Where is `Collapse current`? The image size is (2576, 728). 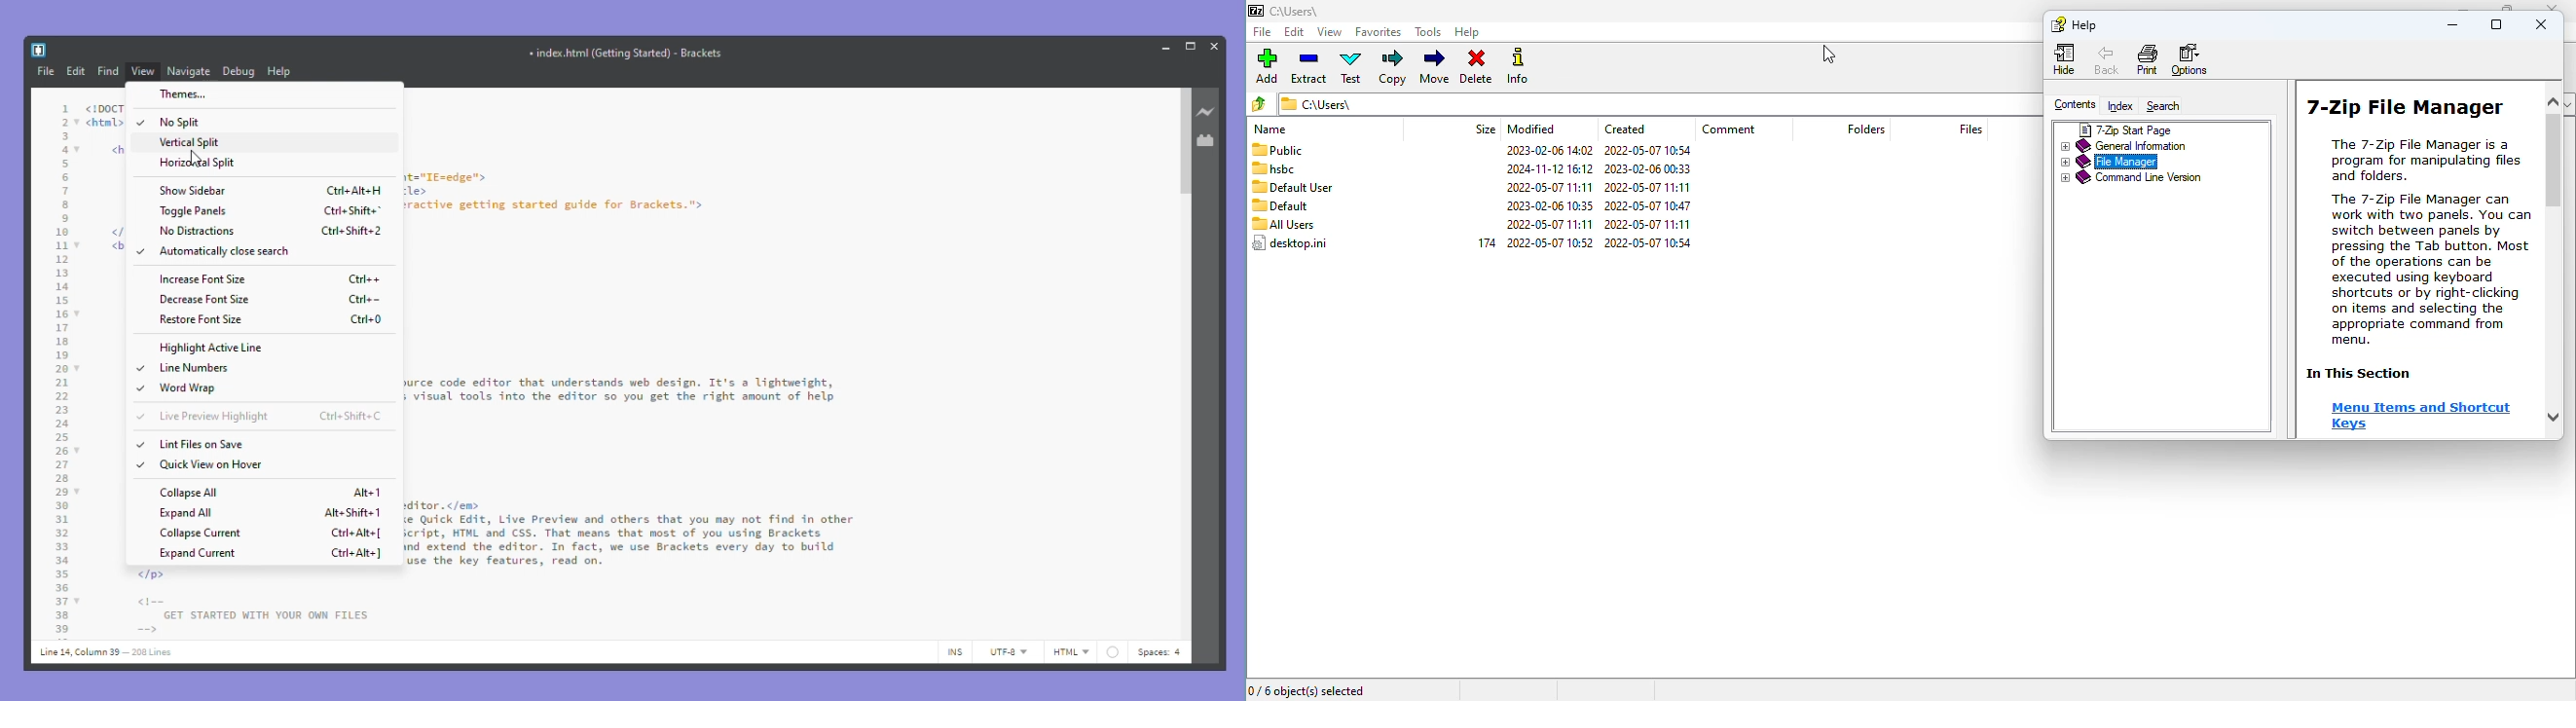 Collapse current is located at coordinates (274, 533).